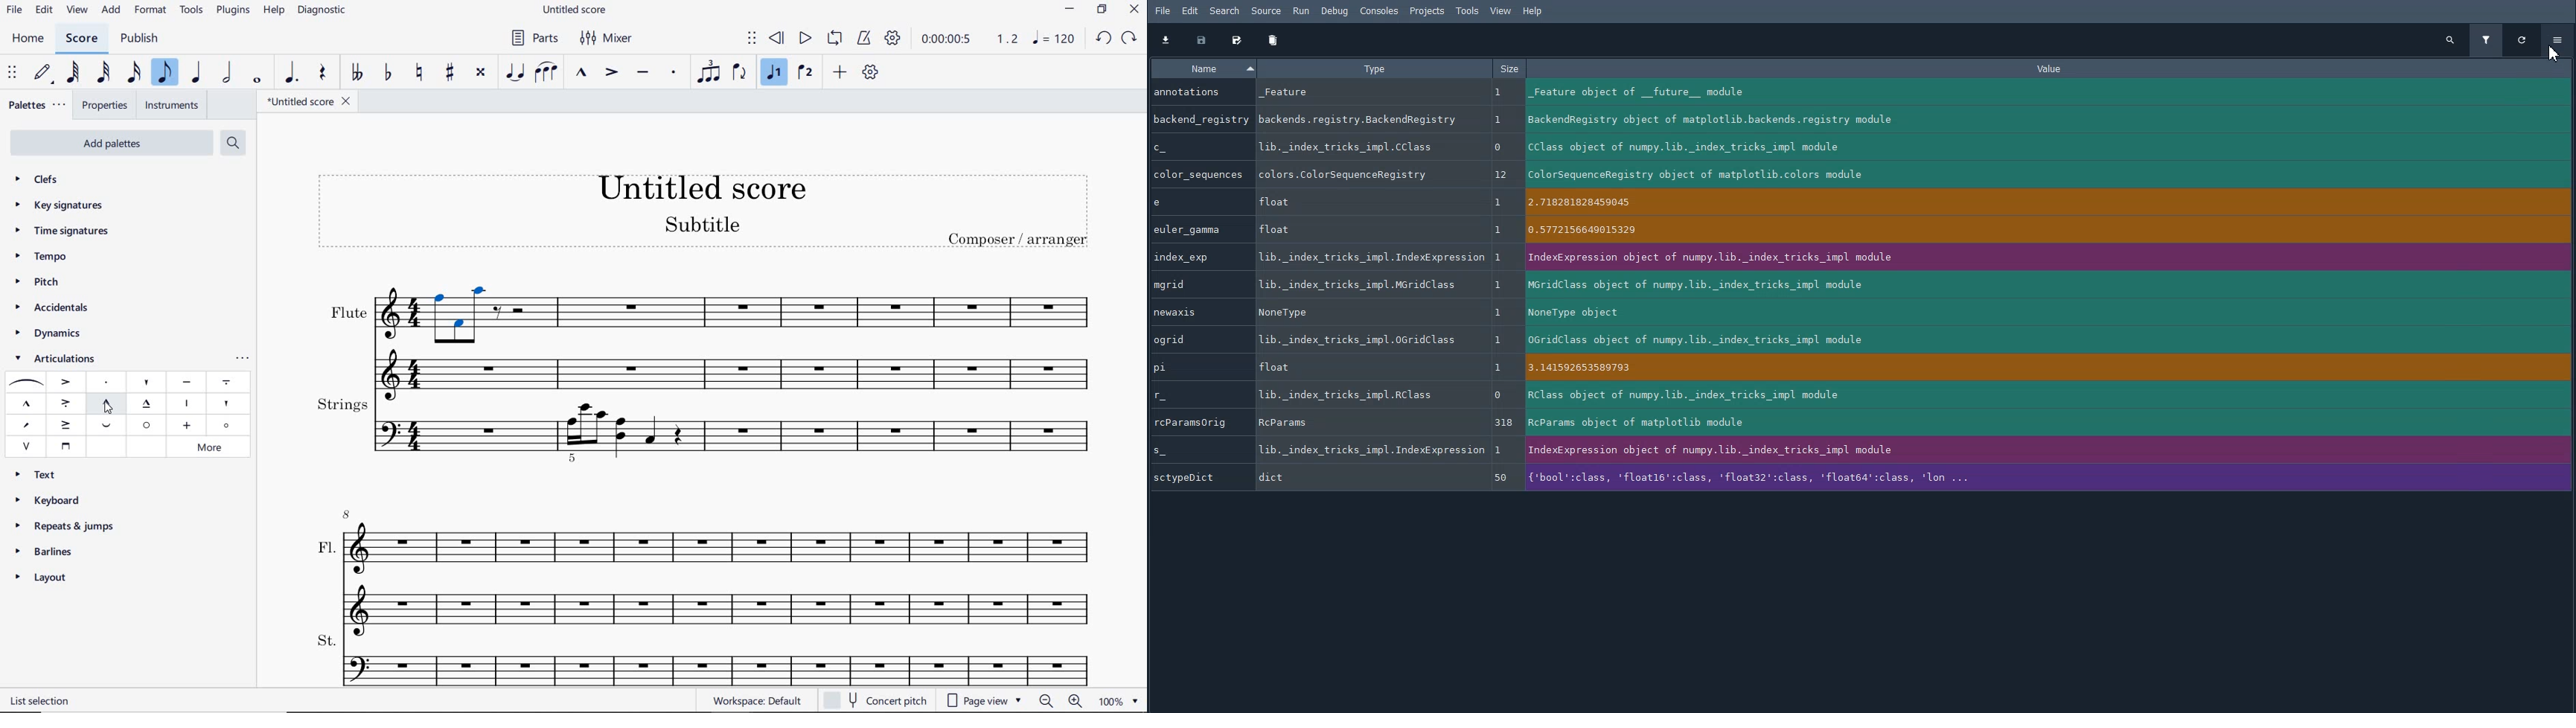 Image resolution: width=2576 pixels, height=728 pixels. What do you see at coordinates (1364, 147) in the screenshot?
I see `type vallue` at bounding box center [1364, 147].